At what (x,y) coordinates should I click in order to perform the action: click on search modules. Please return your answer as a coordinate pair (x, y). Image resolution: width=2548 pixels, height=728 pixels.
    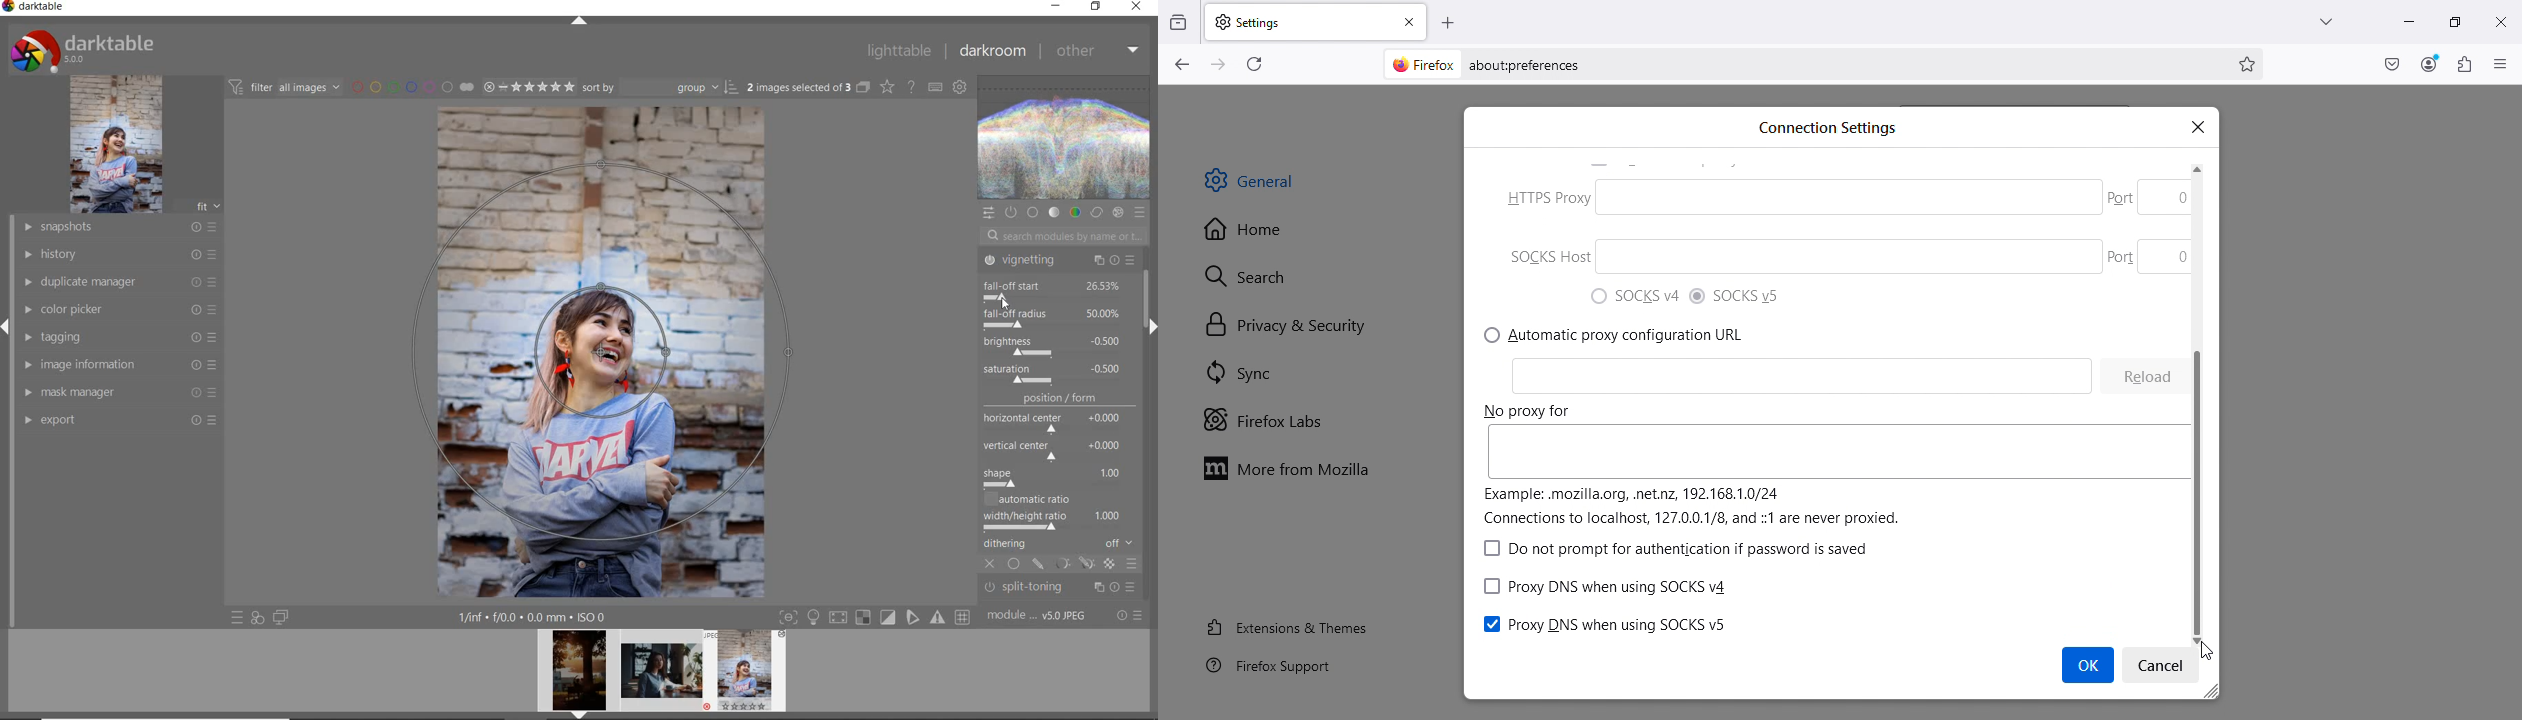
    Looking at the image, I should click on (1061, 238).